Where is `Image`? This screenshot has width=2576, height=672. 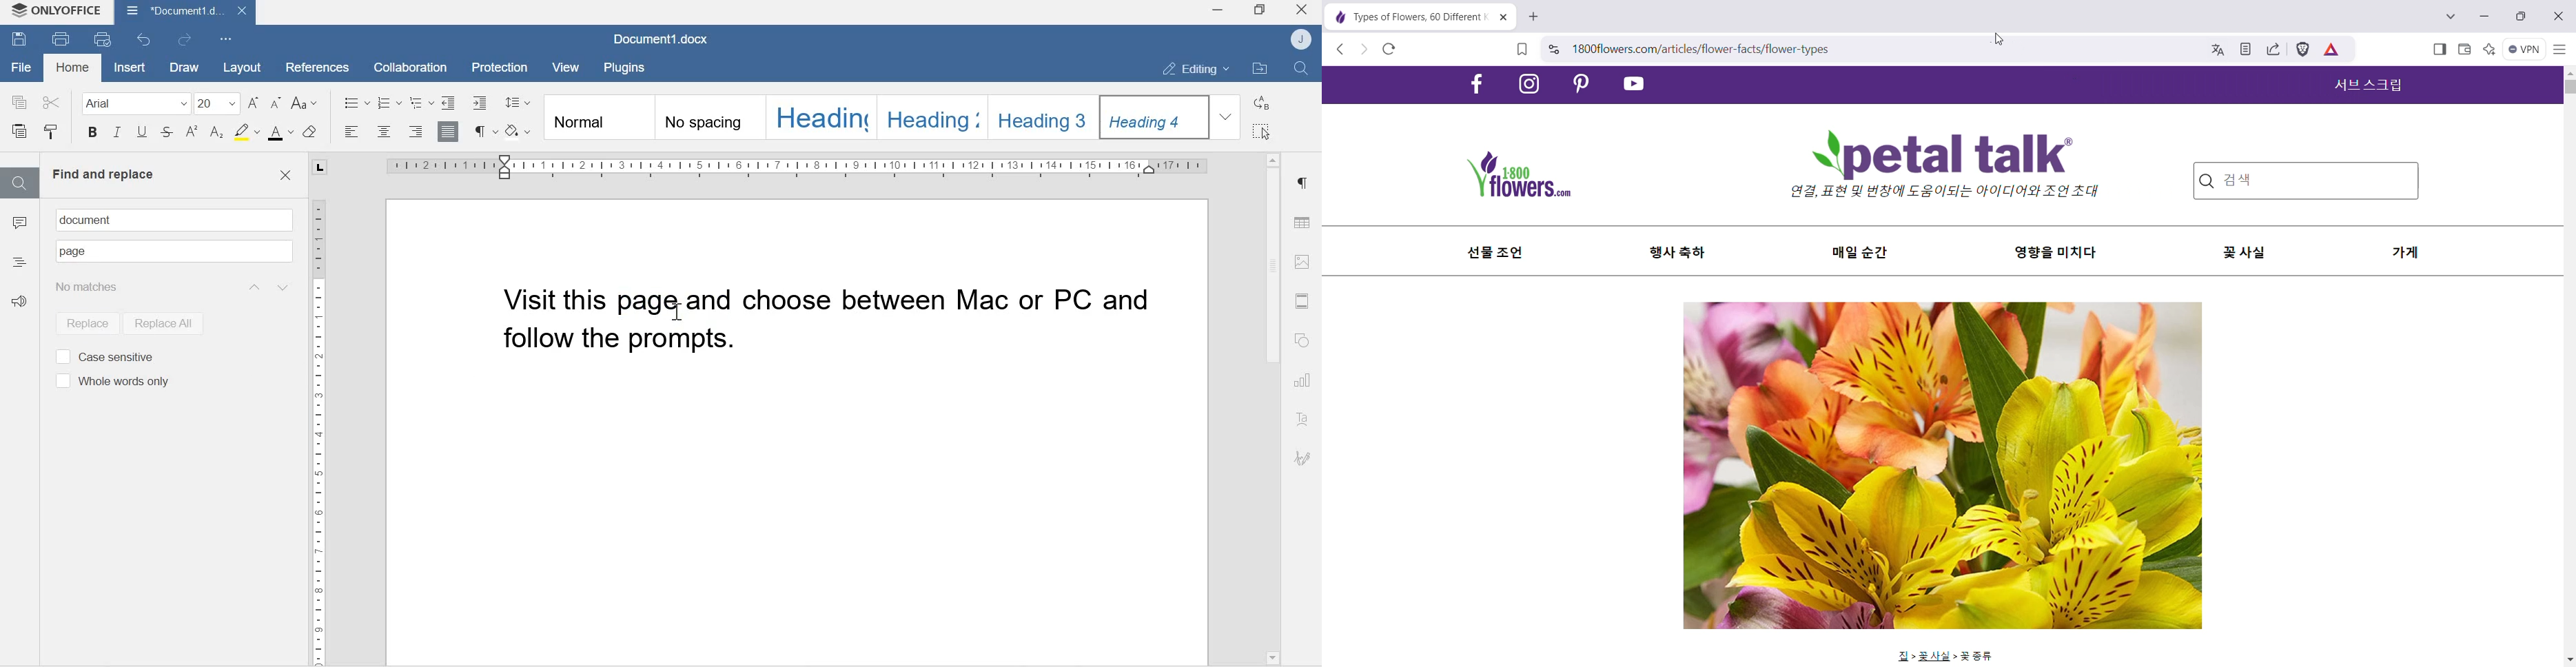 Image is located at coordinates (1302, 261).